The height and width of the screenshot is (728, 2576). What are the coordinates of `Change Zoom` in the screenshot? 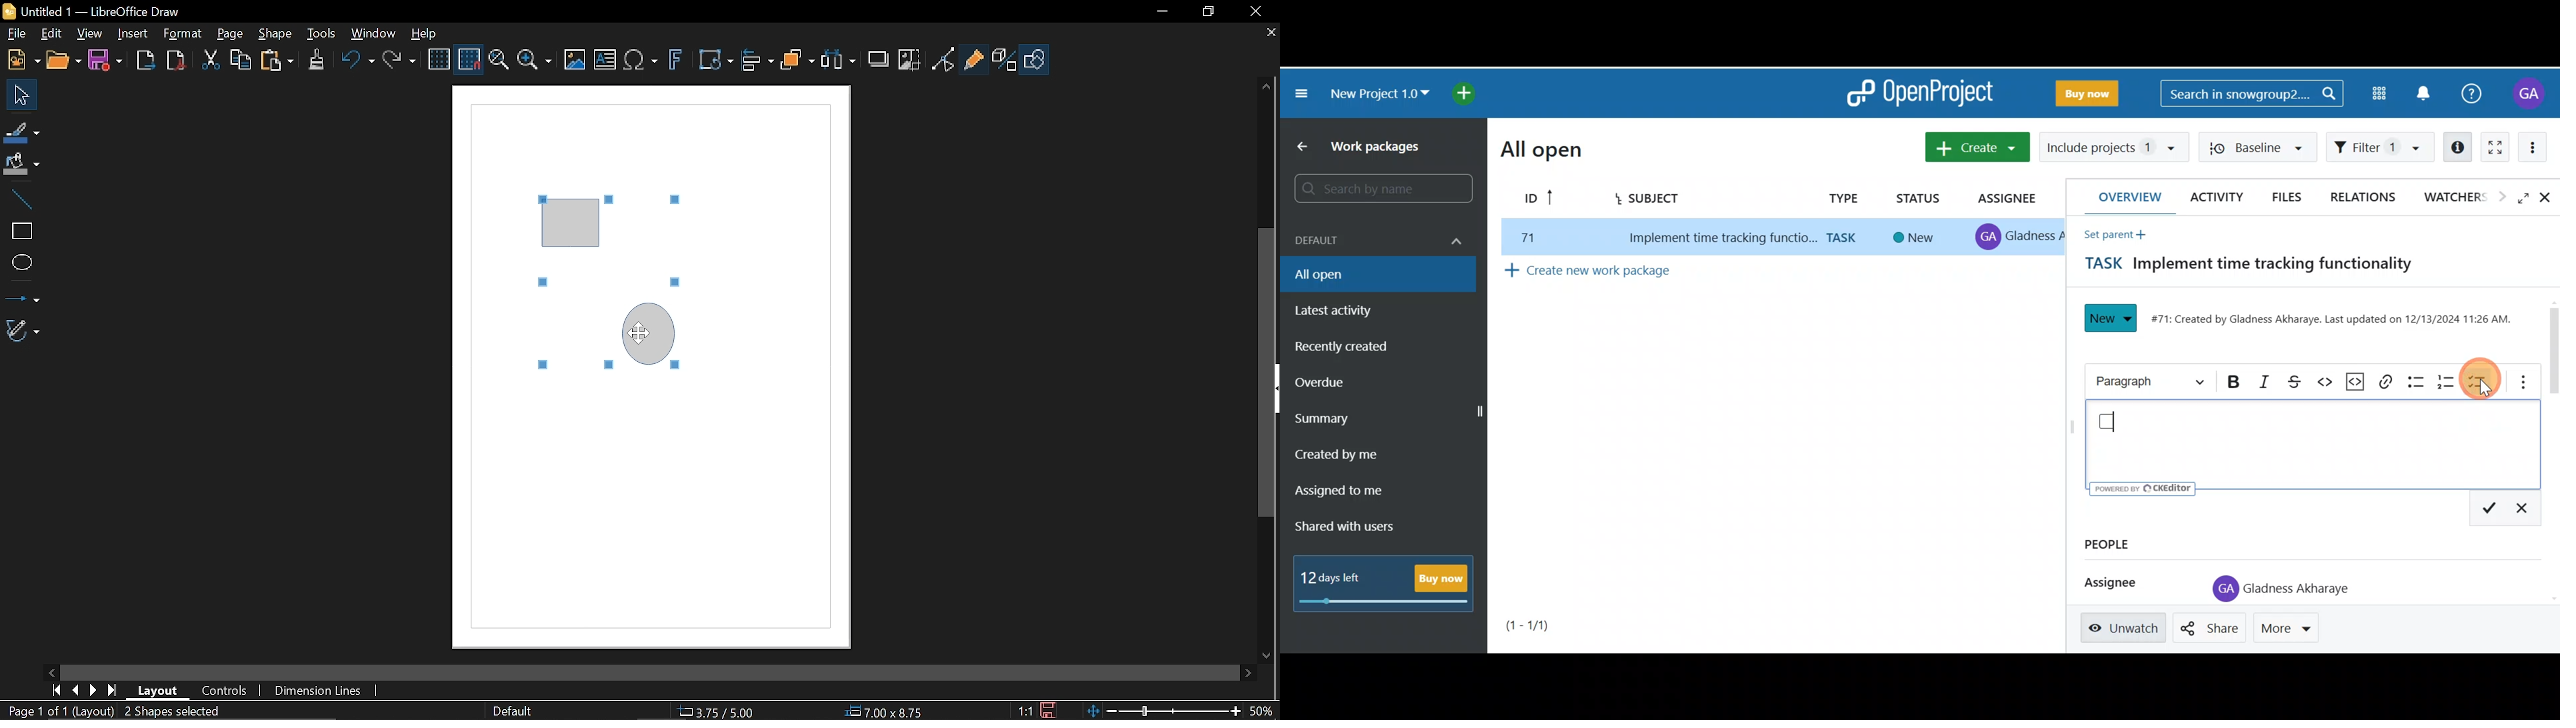 It's located at (1166, 712).